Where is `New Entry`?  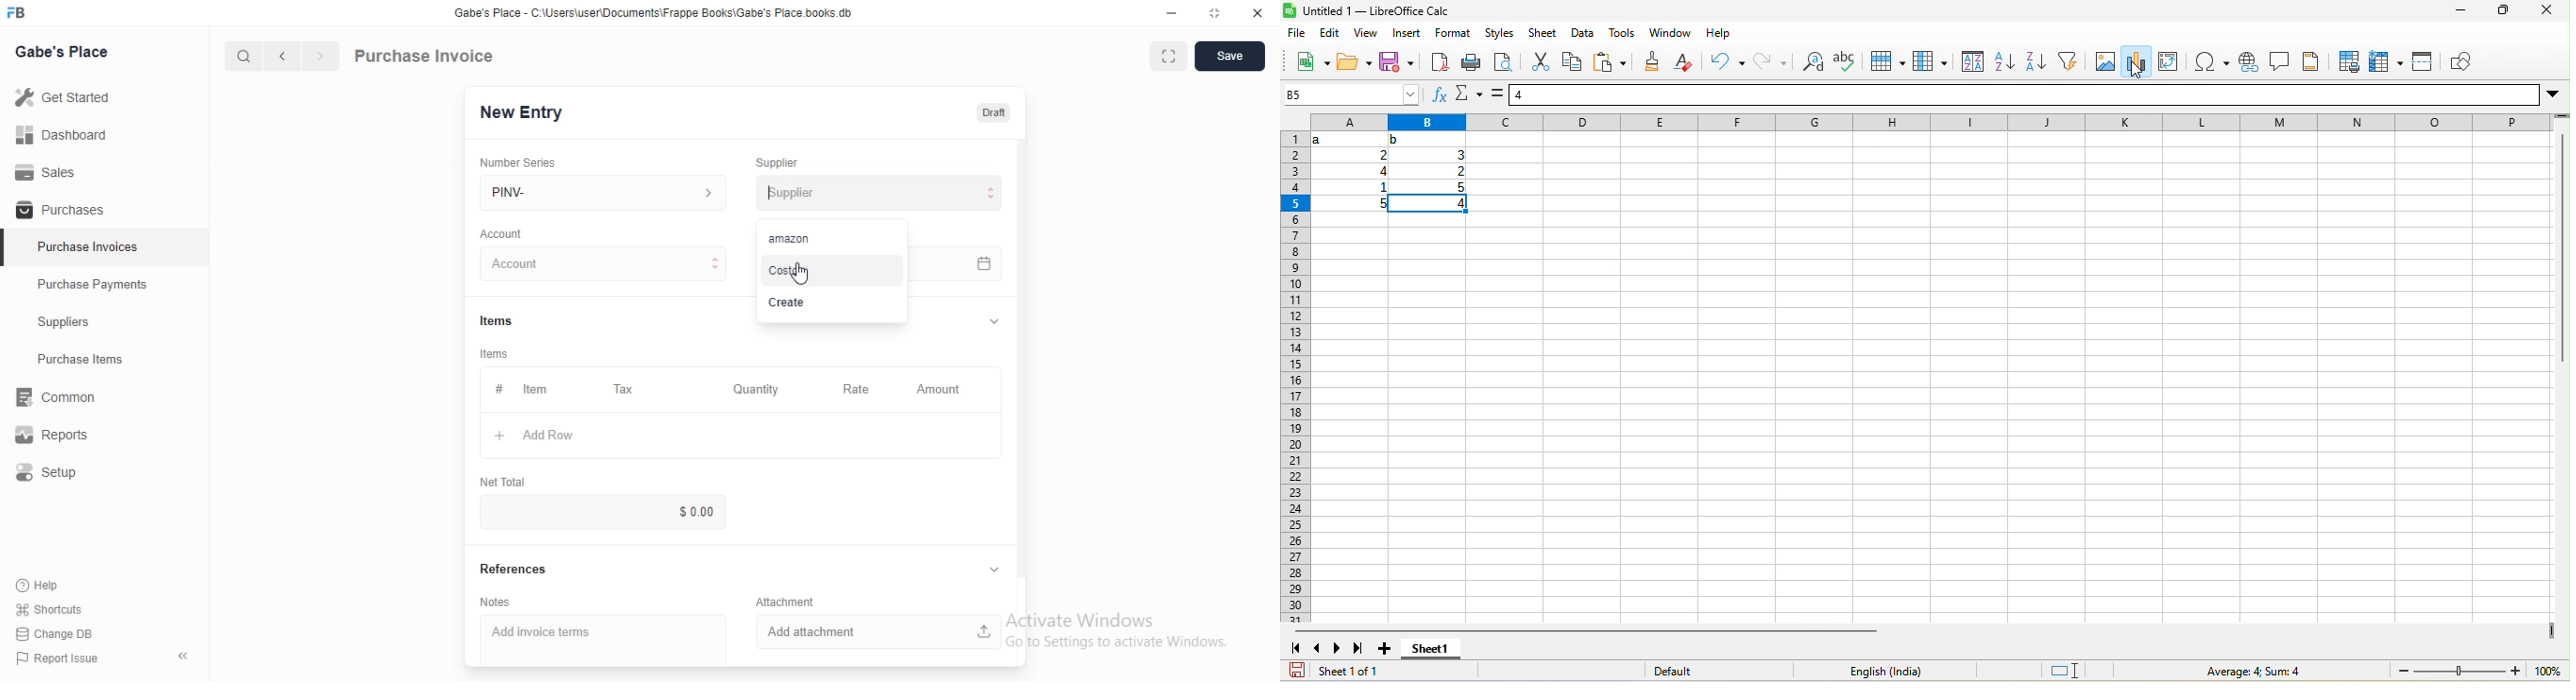
New Entry is located at coordinates (522, 113).